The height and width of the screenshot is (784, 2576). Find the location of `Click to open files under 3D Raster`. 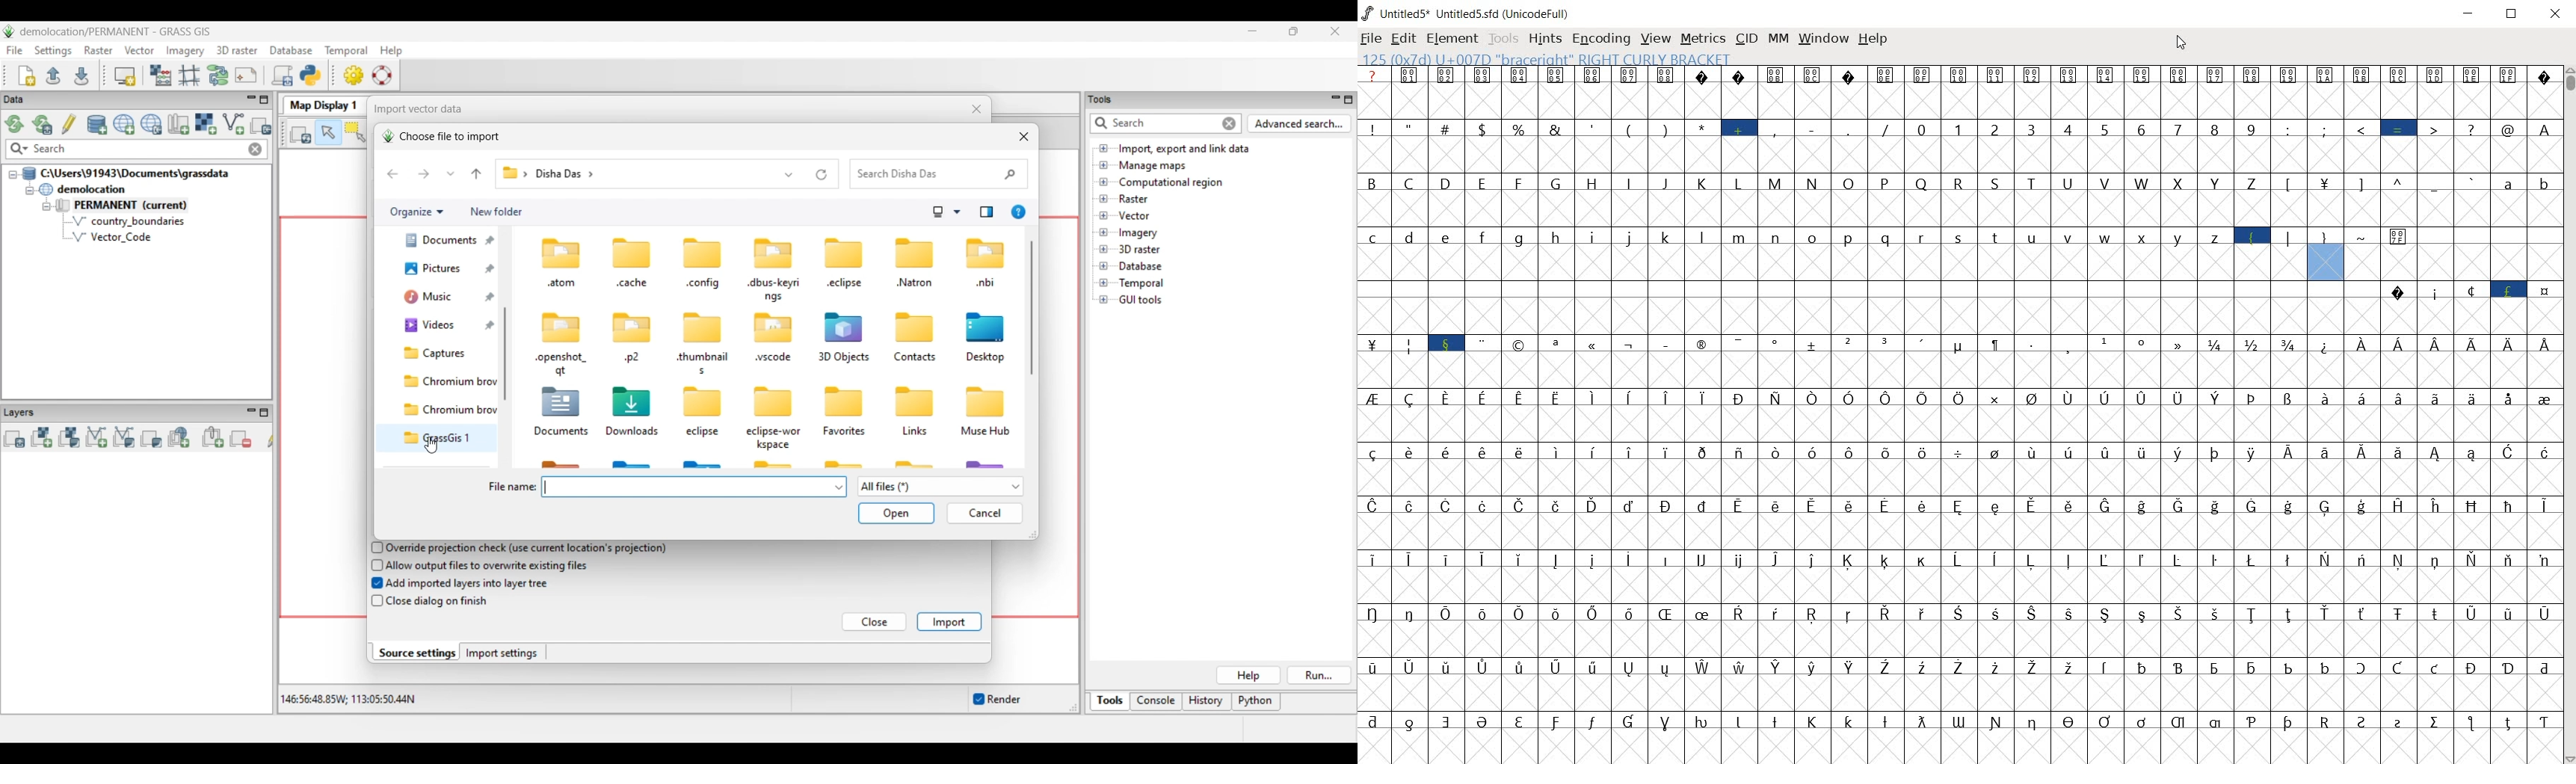

Click to open files under 3D Raster is located at coordinates (1104, 249).